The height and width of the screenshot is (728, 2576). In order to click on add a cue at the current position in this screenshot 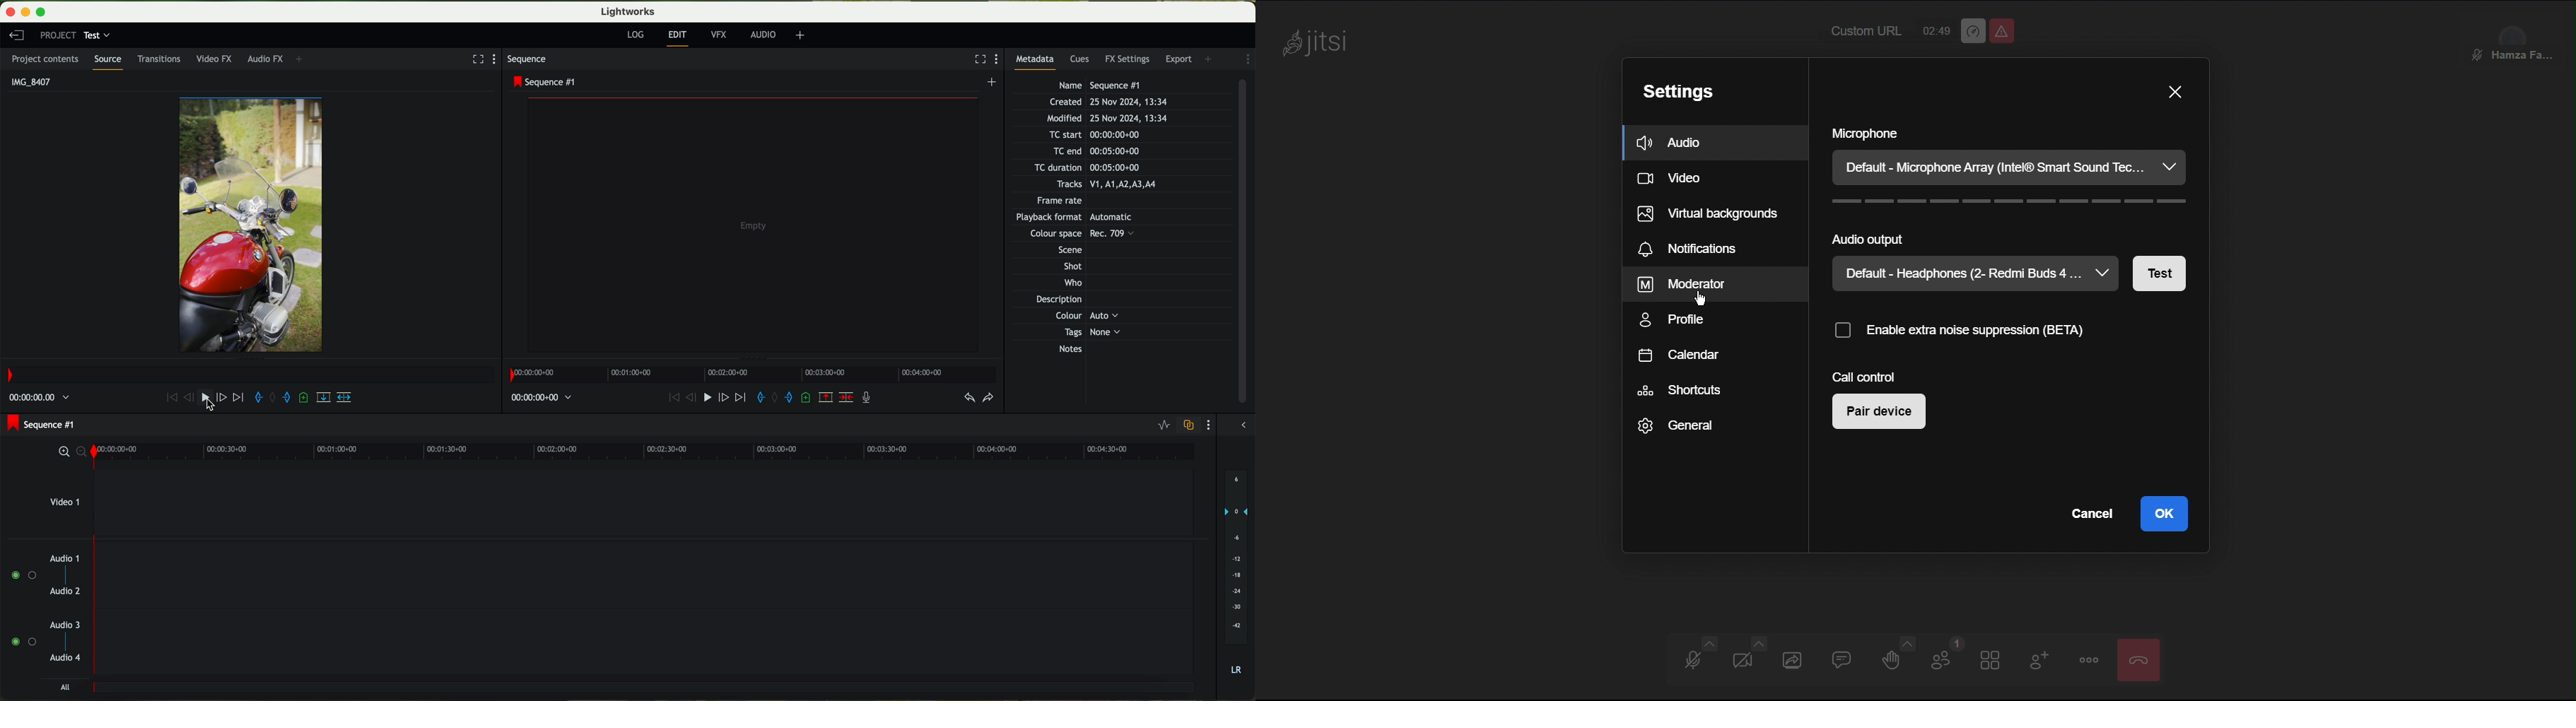, I will do `click(808, 398)`.